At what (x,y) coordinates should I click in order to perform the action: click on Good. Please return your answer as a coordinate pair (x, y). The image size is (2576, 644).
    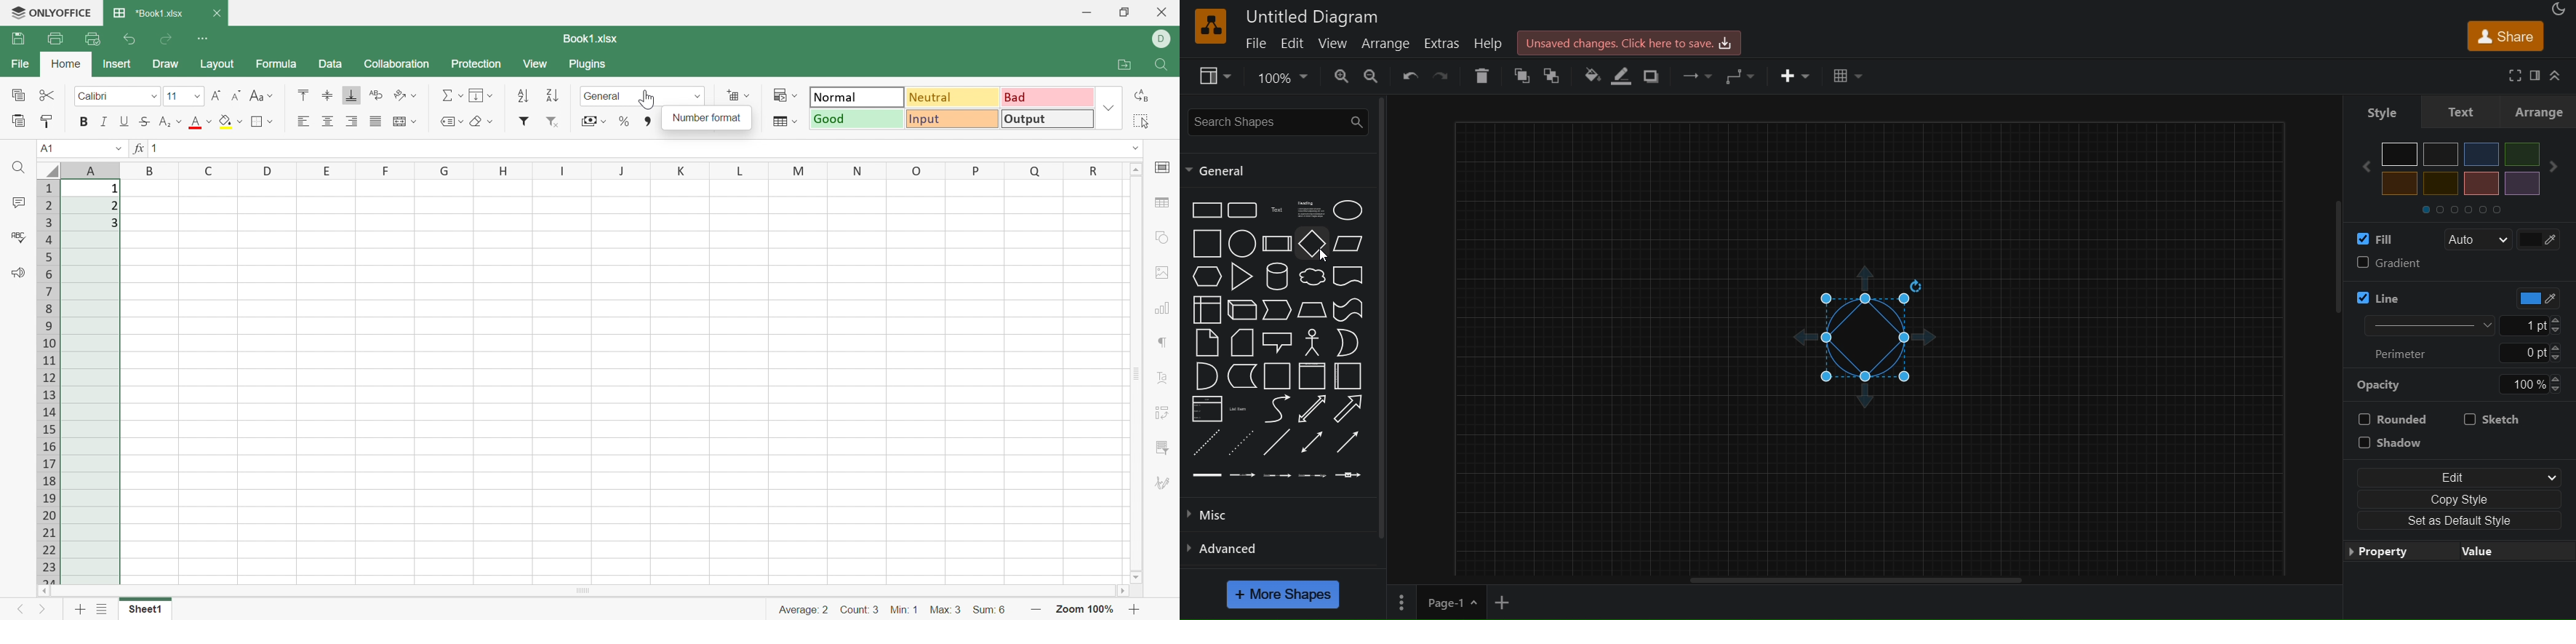
    Looking at the image, I should click on (858, 118).